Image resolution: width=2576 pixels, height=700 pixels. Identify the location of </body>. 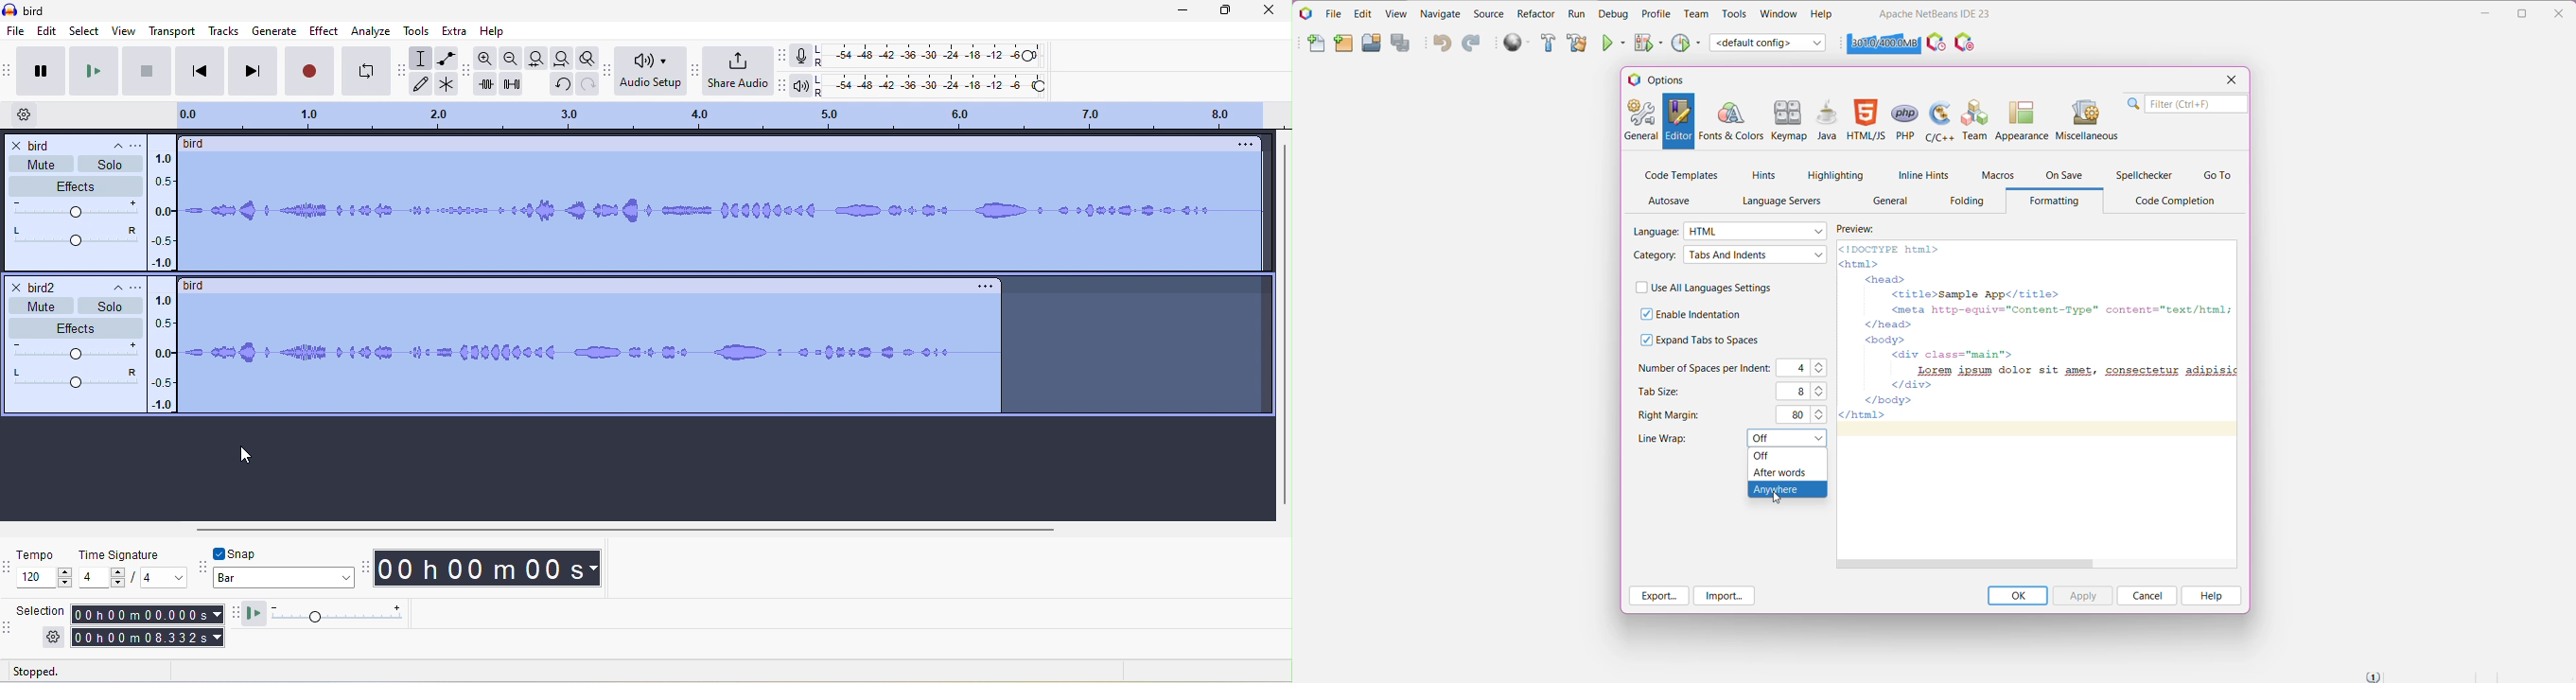
(1892, 400).